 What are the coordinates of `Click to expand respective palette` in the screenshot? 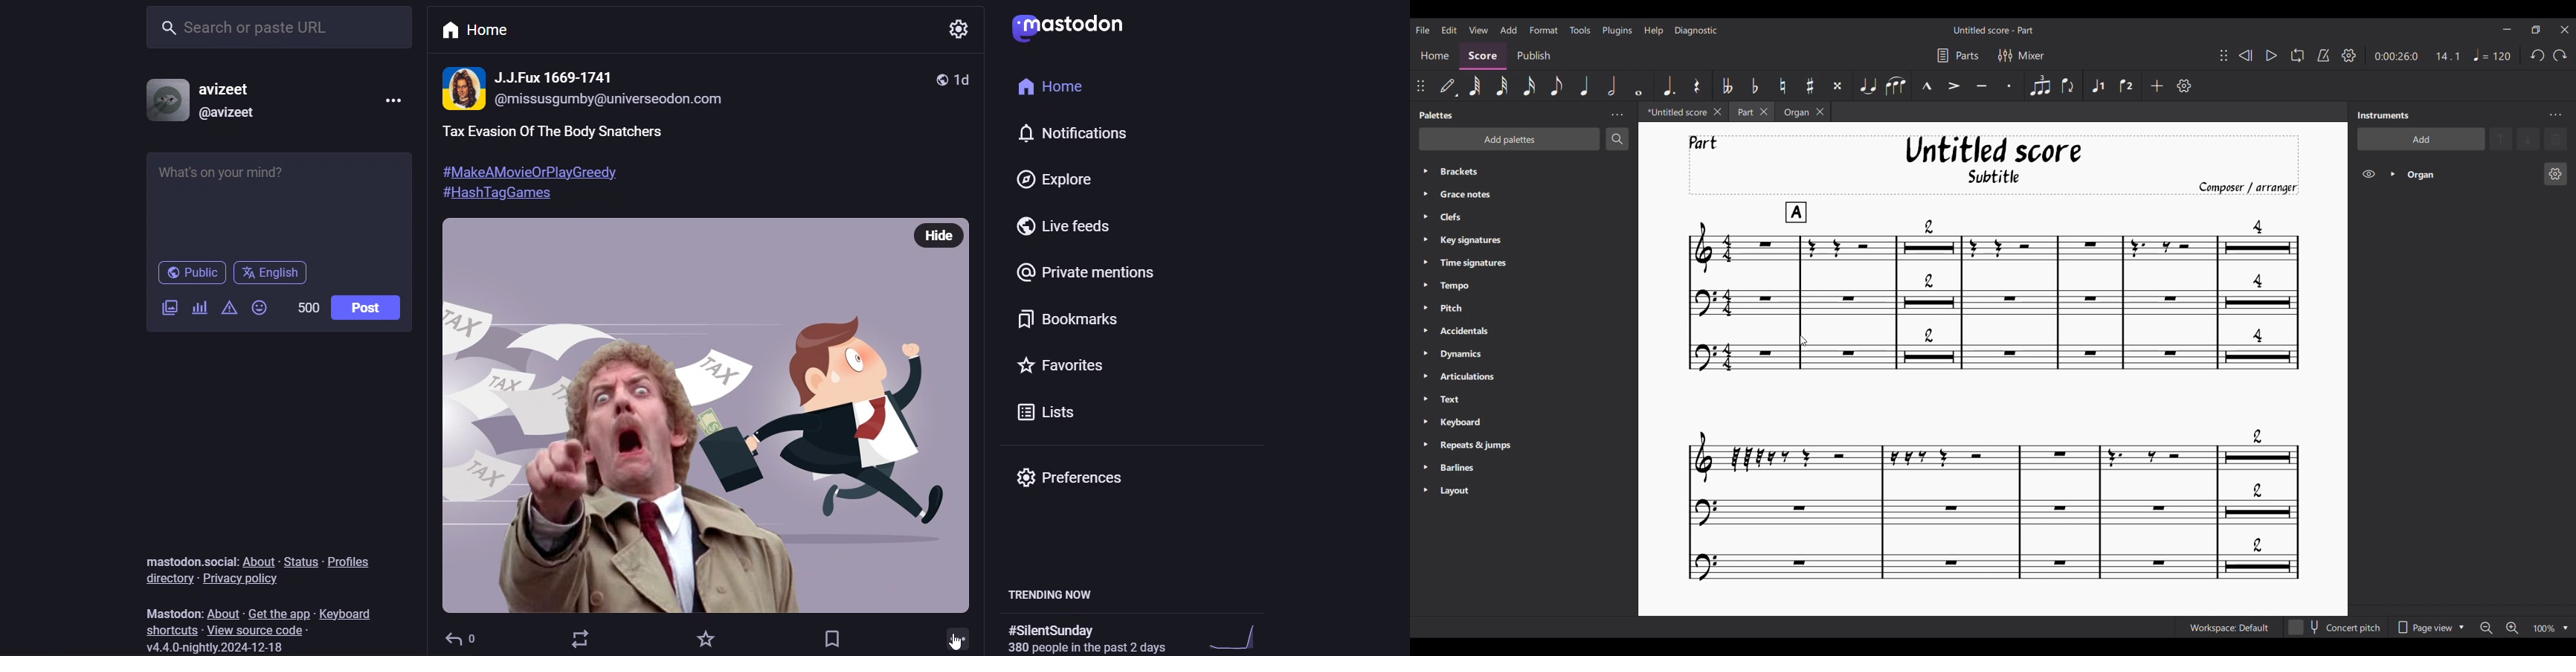 It's located at (1426, 330).